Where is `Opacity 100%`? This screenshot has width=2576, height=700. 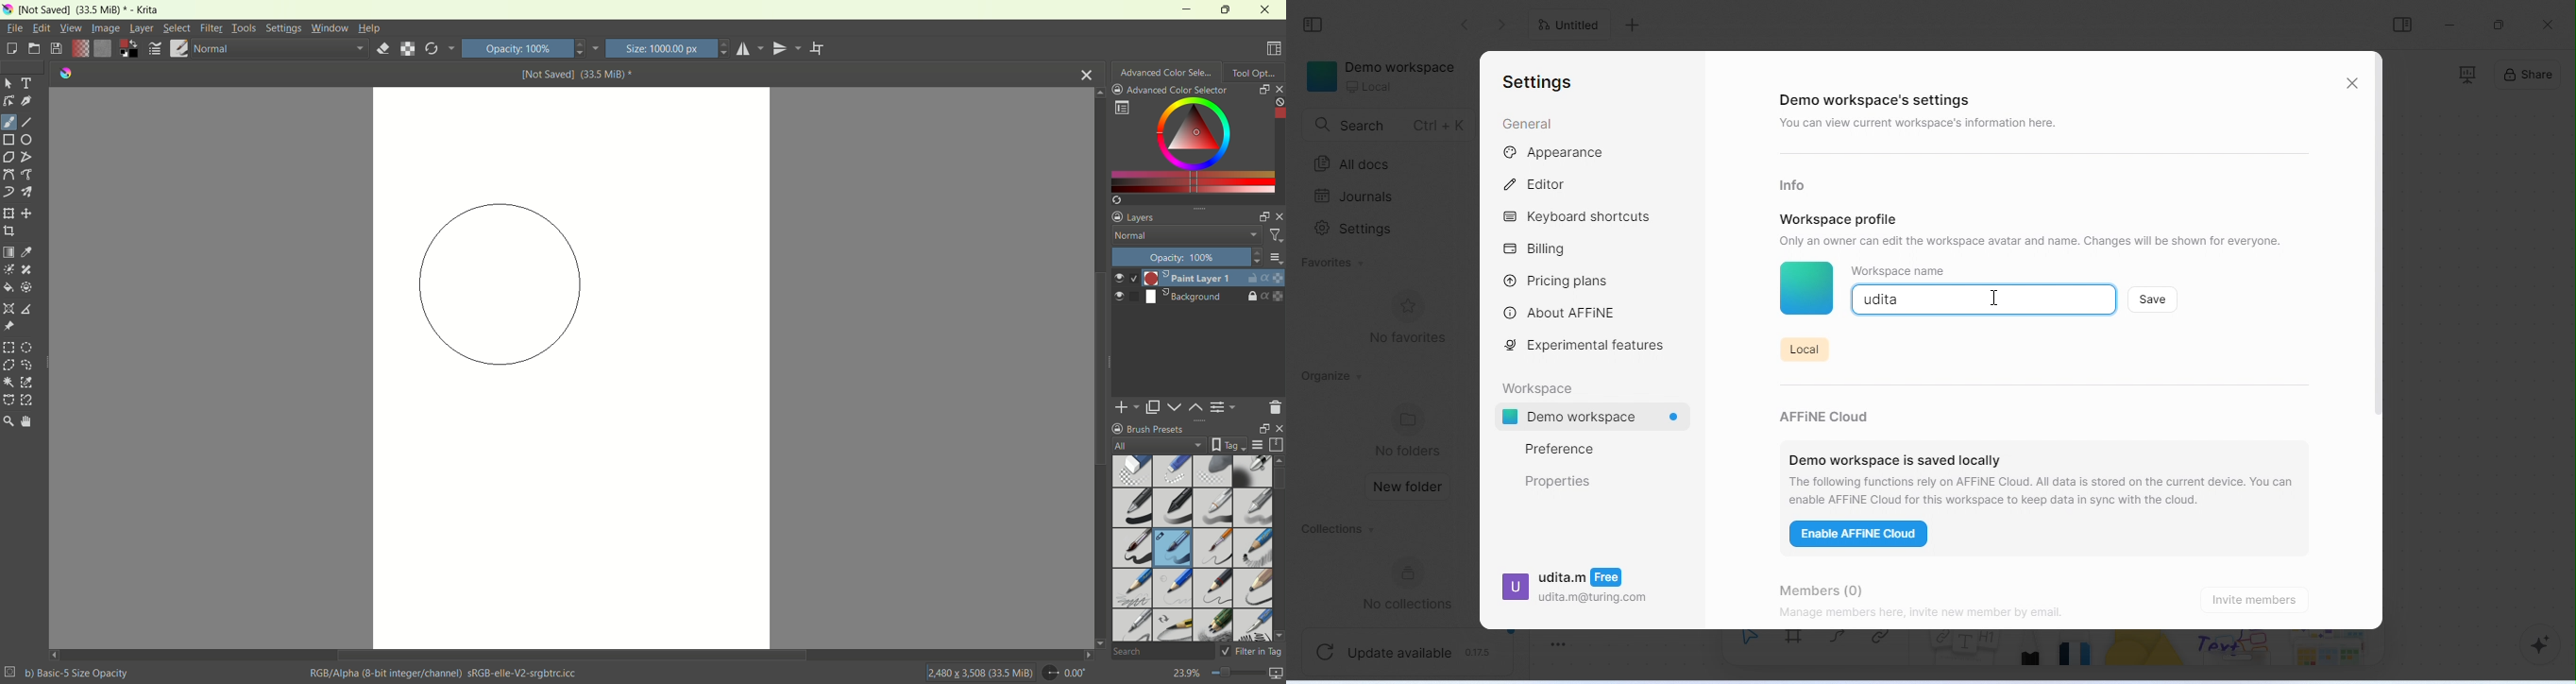
Opacity 100% is located at coordinates (530, 48).